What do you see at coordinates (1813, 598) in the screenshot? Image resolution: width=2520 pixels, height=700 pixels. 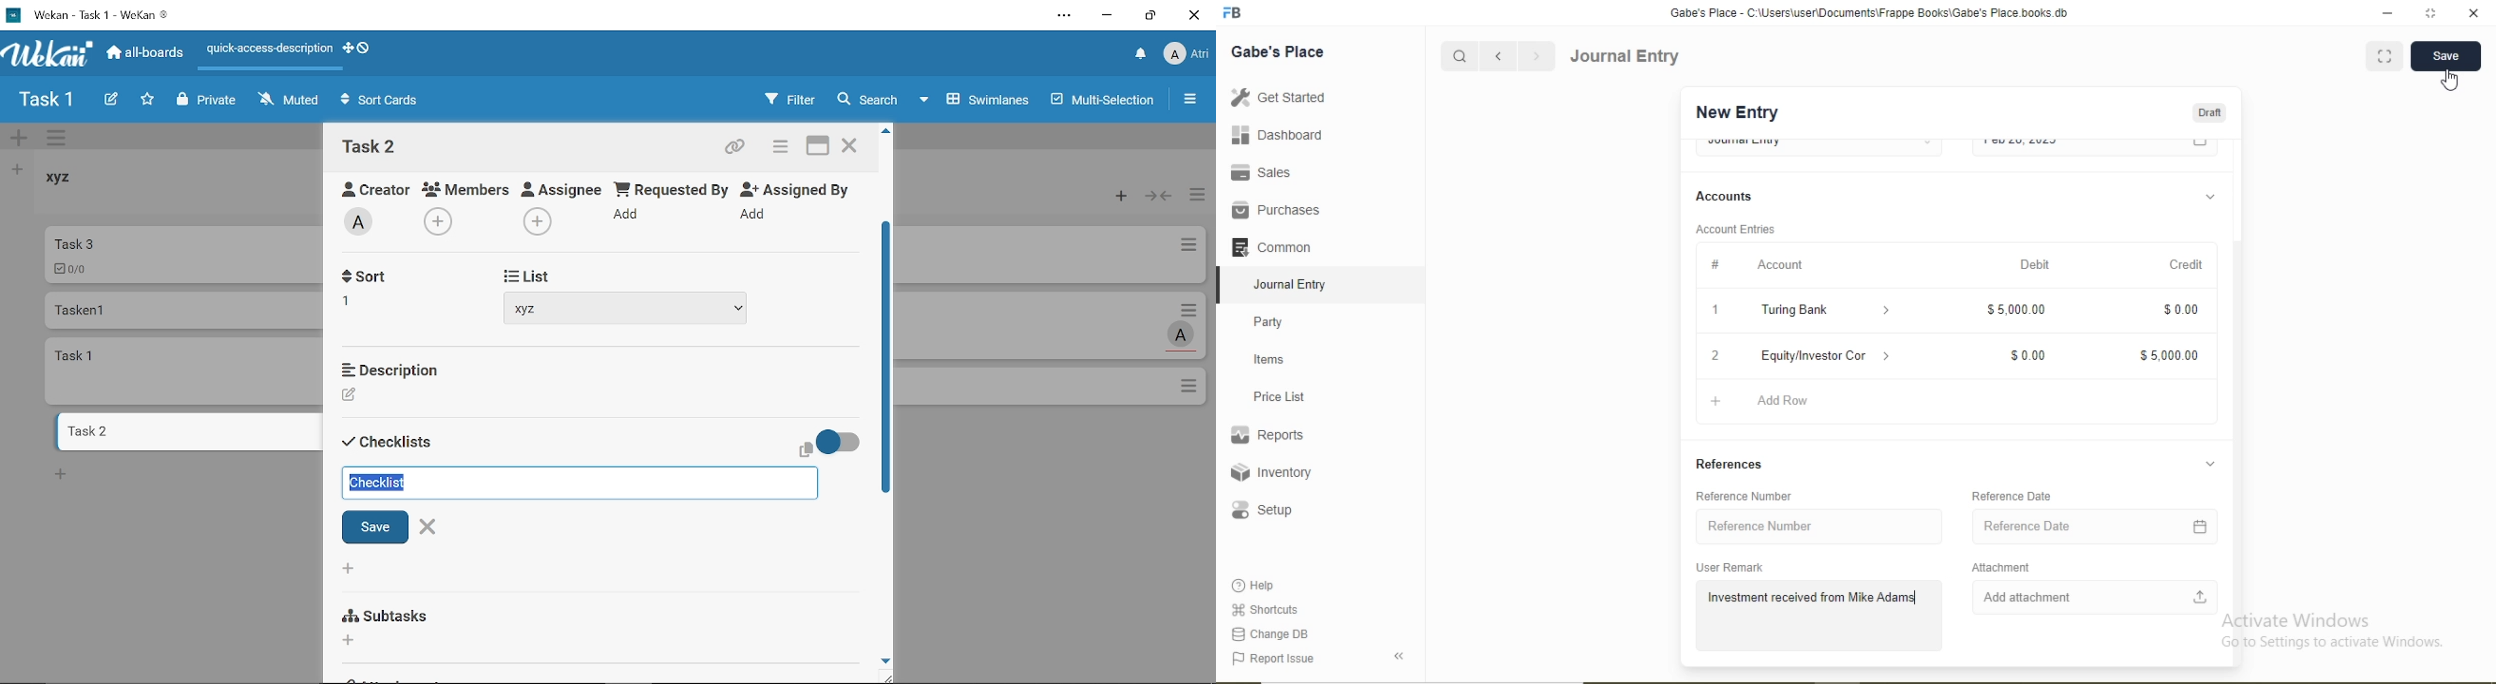 I see `Investment received from Mike Adams` at bounding box center [1813, 598].